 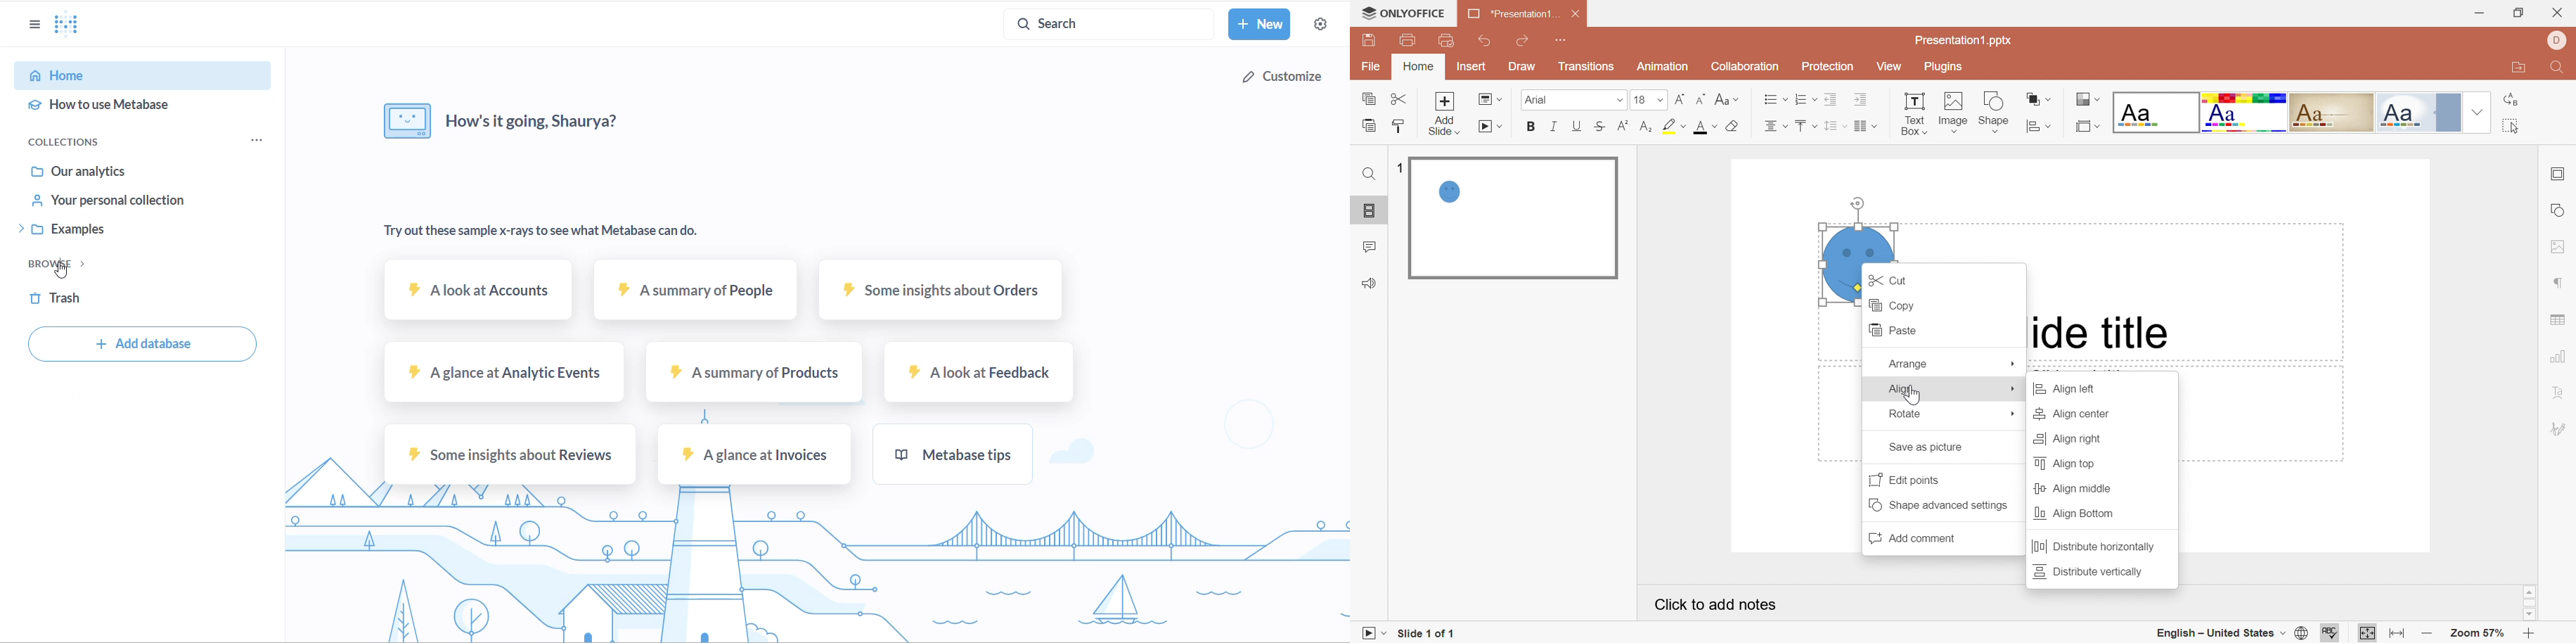 What do you see at coordinates (1897, 330) in the screenshot?
I see `Paste` at bounding box center [1897, 330].